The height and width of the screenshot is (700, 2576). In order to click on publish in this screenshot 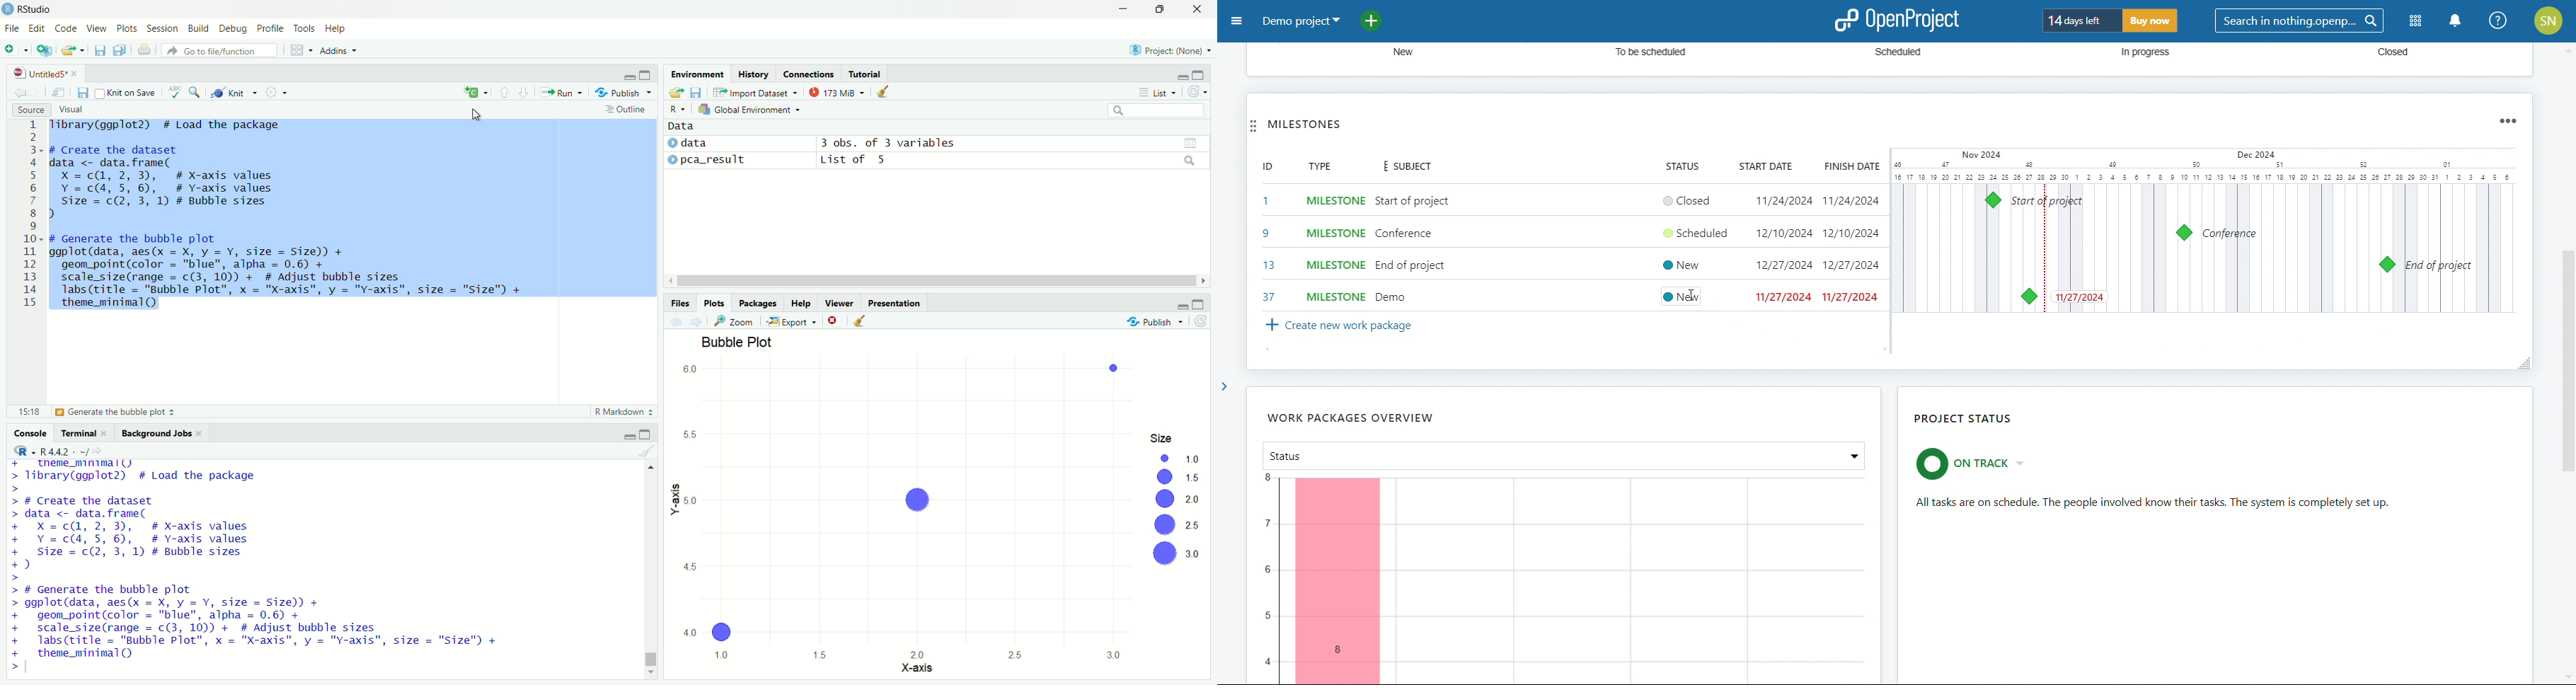, I will do `click(1157, 322)`.